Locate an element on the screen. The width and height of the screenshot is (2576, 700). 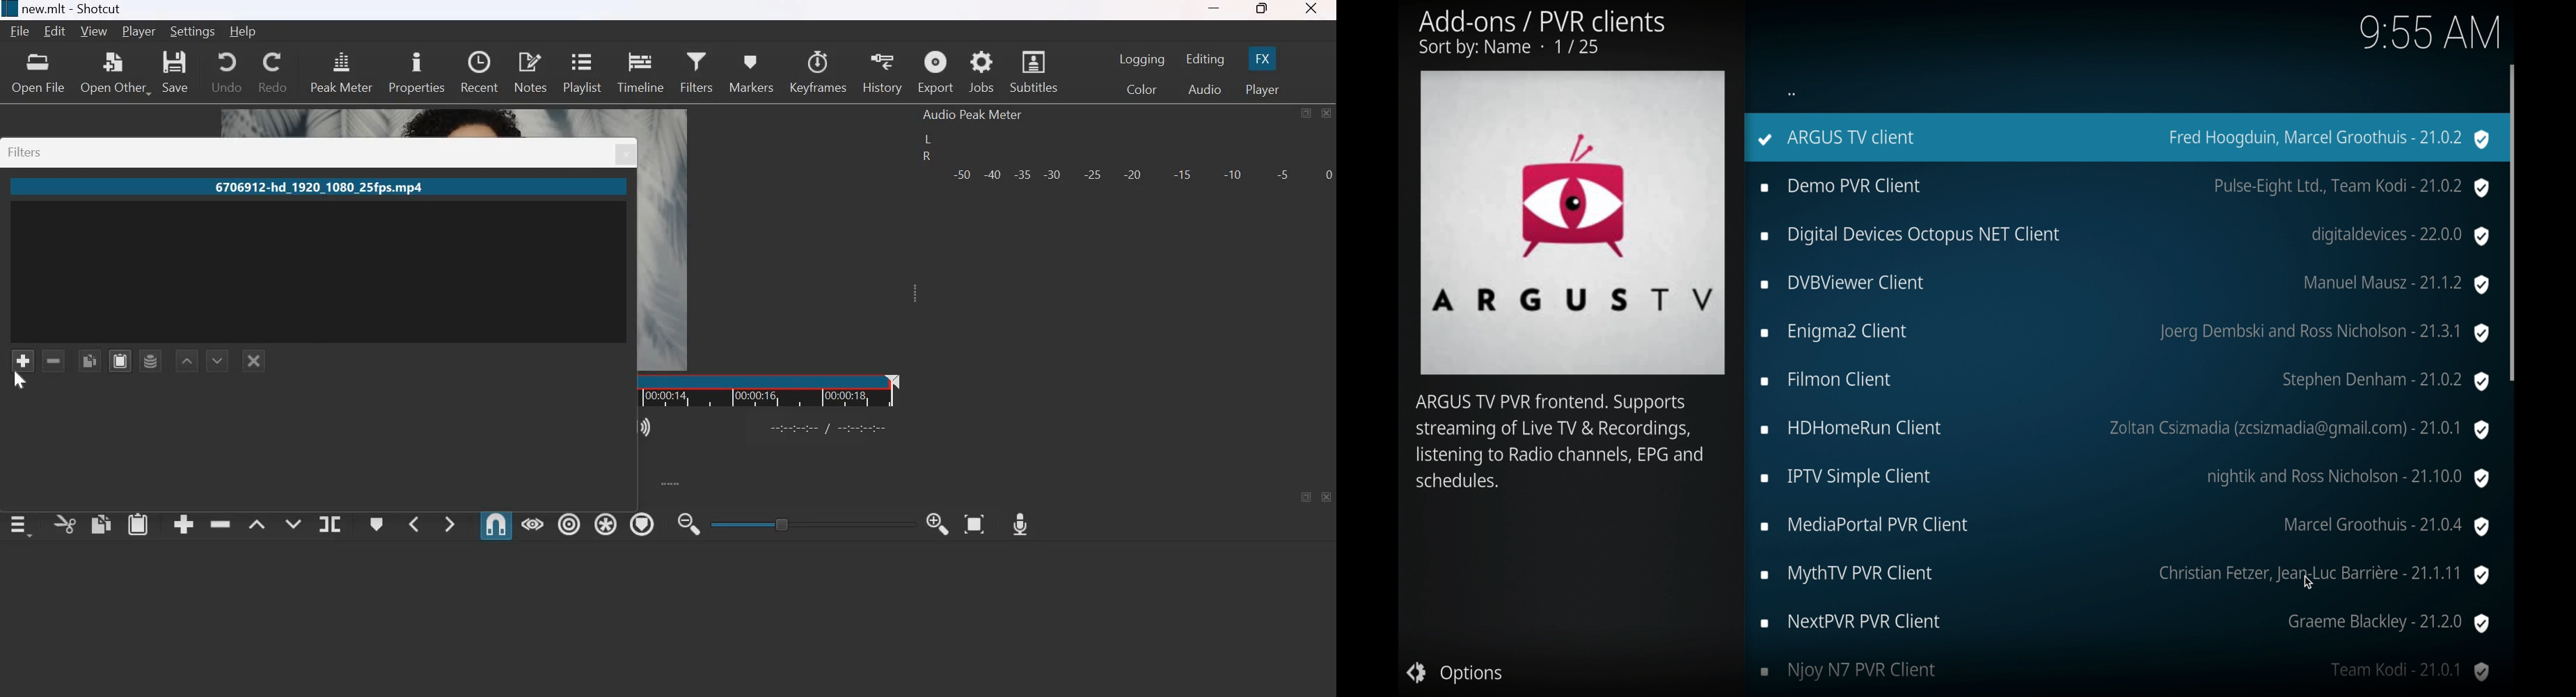
save a filter set is located at coordinates (150, 360).